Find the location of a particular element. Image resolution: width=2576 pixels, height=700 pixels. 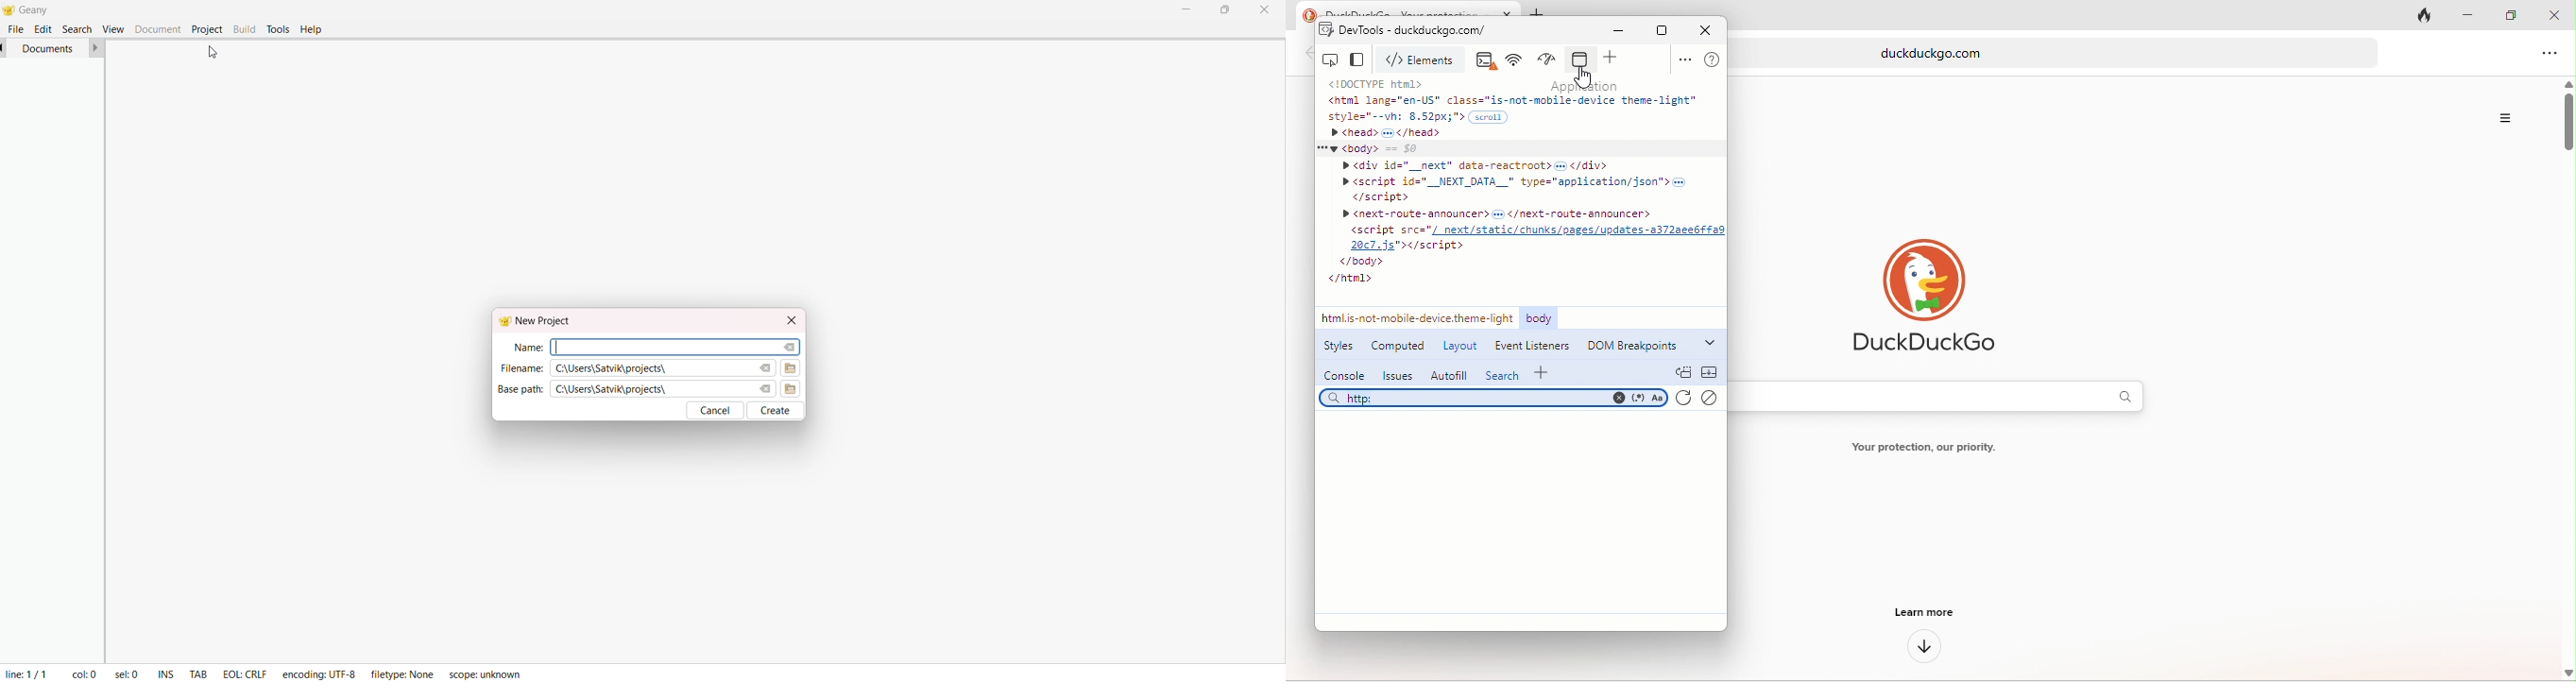

line 1/1 is located at coordinates (25, 672).